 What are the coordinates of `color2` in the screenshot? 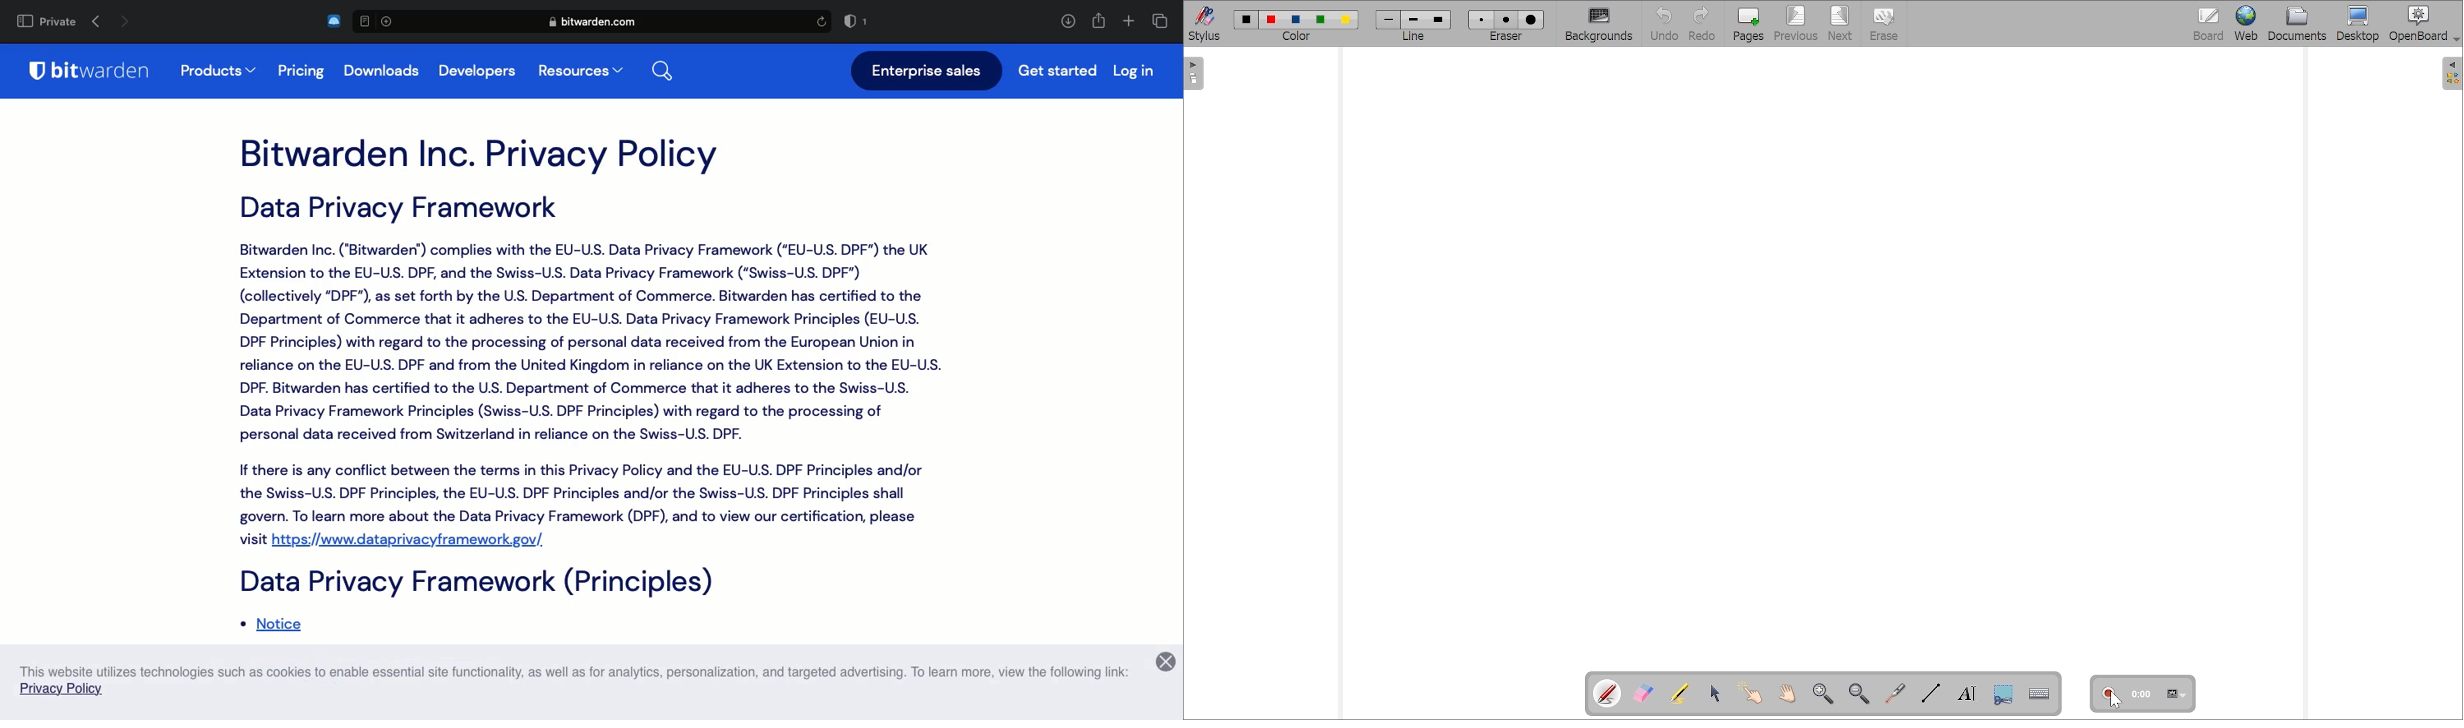 It's located at (1271, 19).